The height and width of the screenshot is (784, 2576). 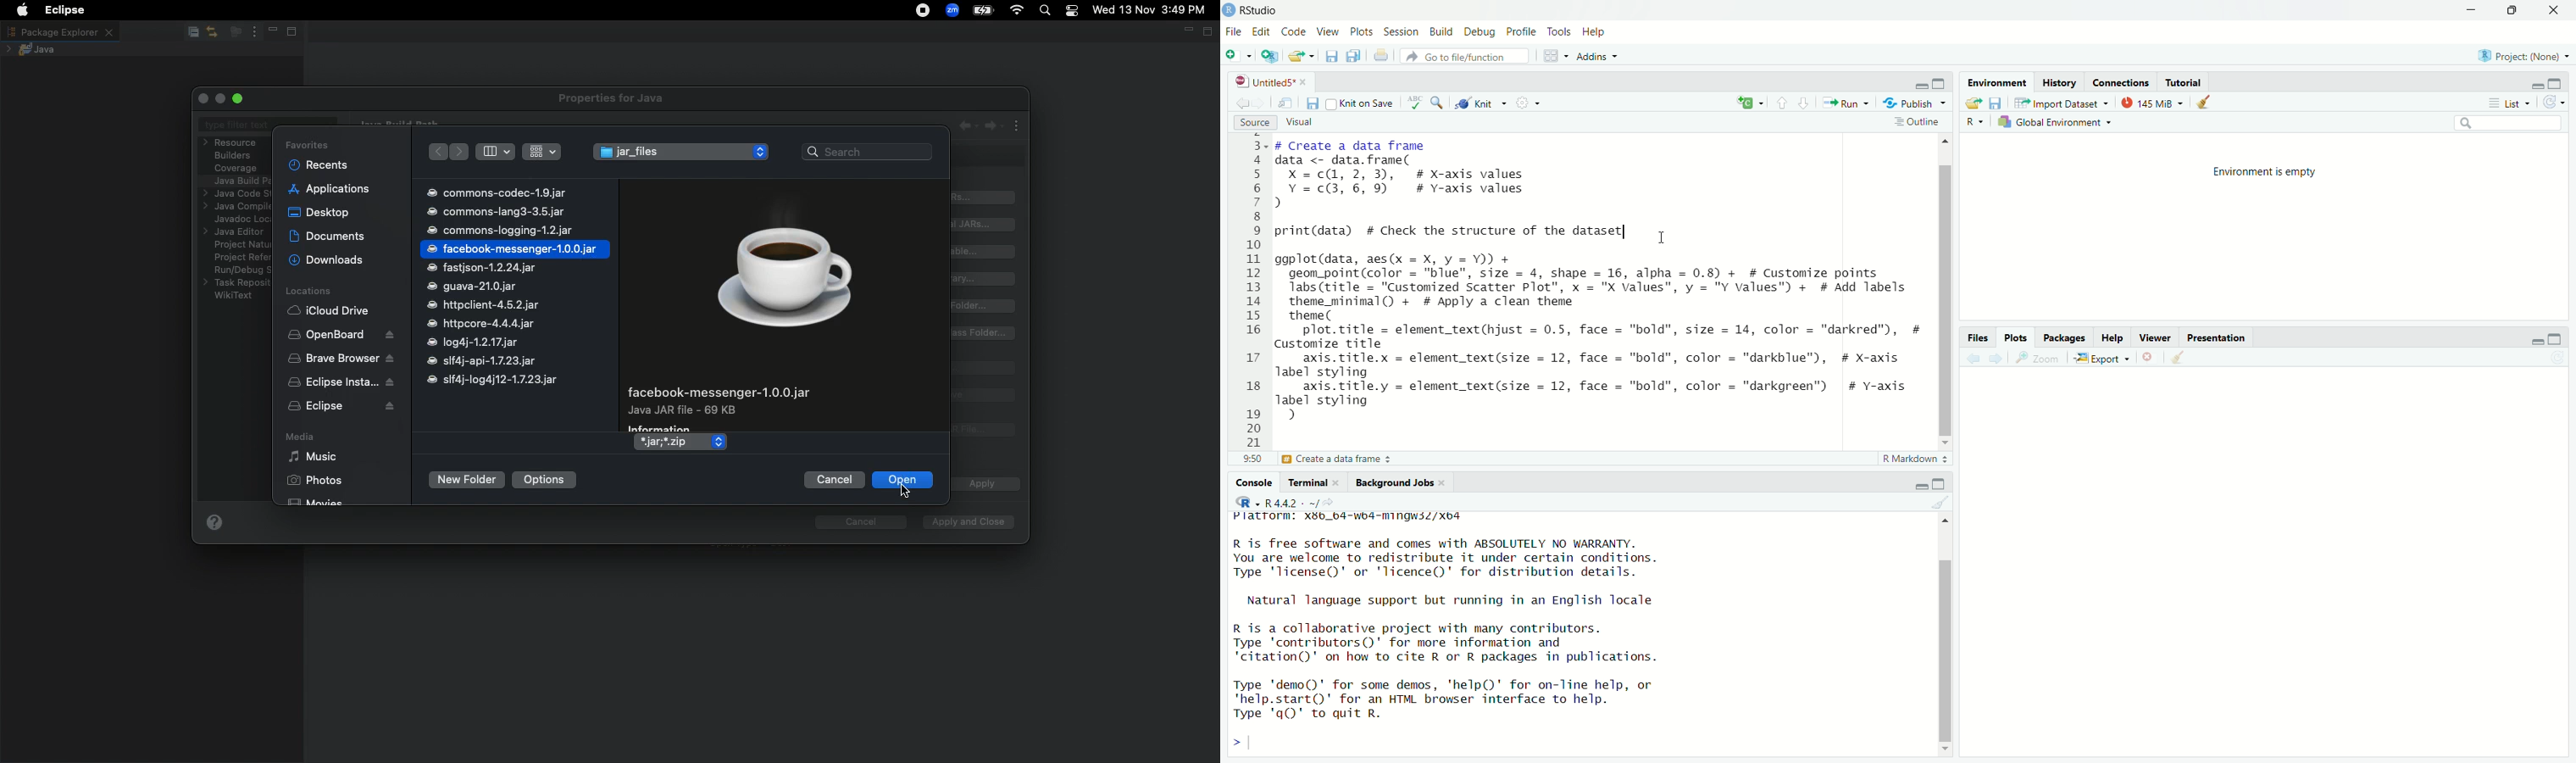 I want to click on Debug, so click(x=1480, y=32).